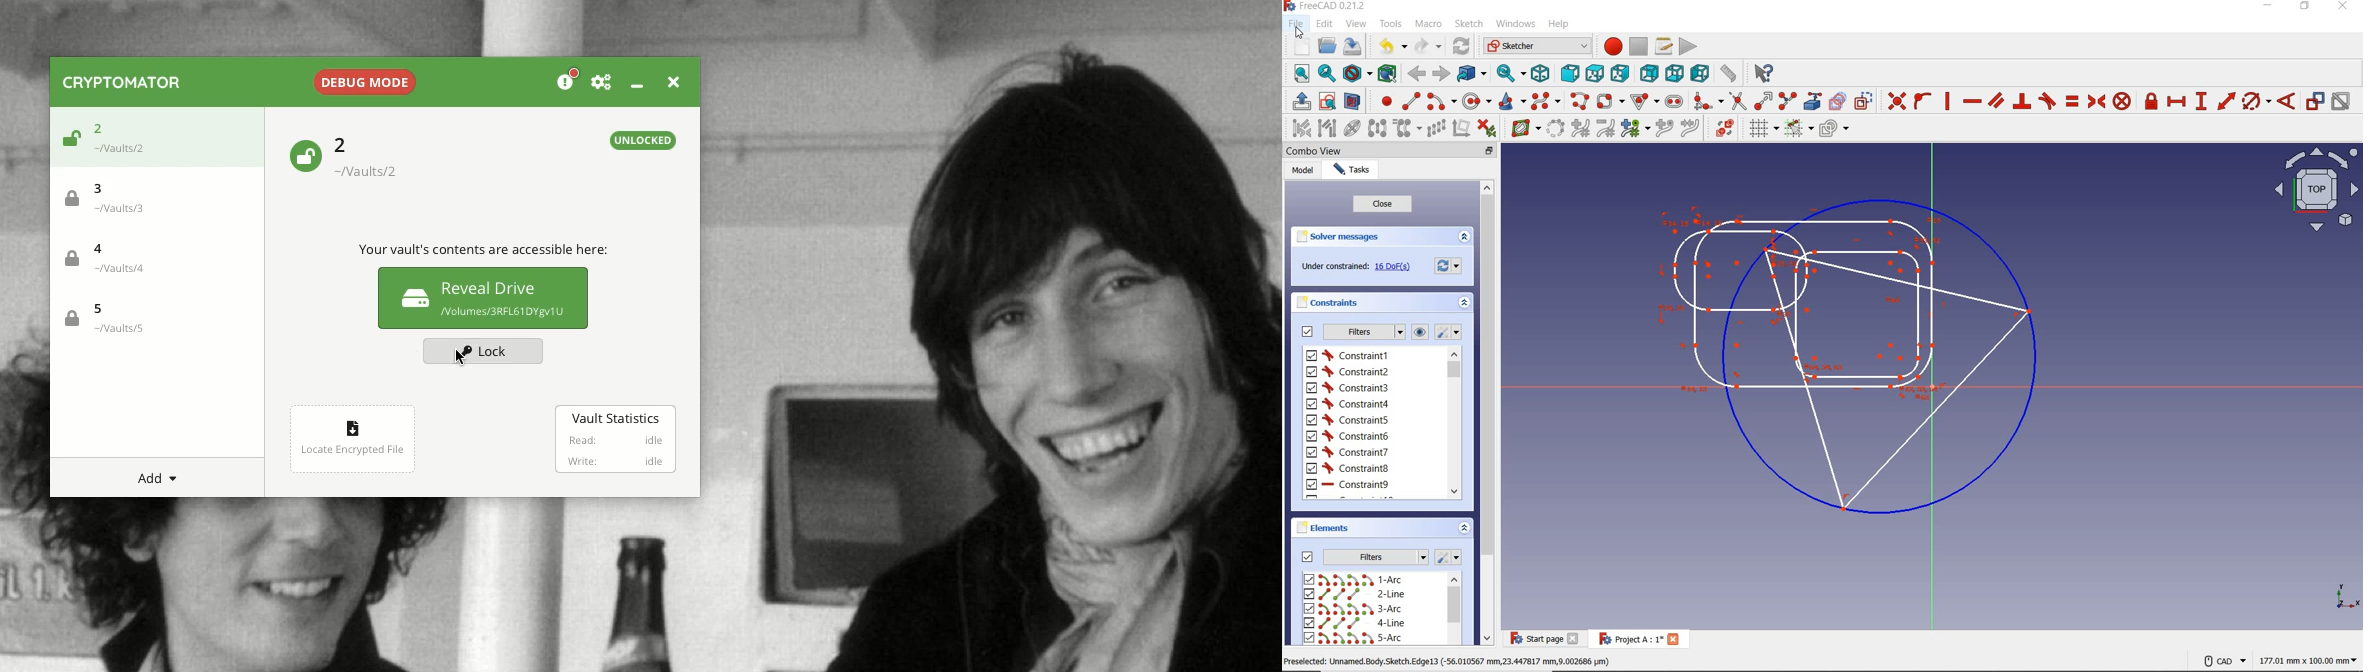 This screenshot has height=672, width=2380. Describe the element at coordinates (2152, 102) in the screenshot. I see `constrain lock` at that location.